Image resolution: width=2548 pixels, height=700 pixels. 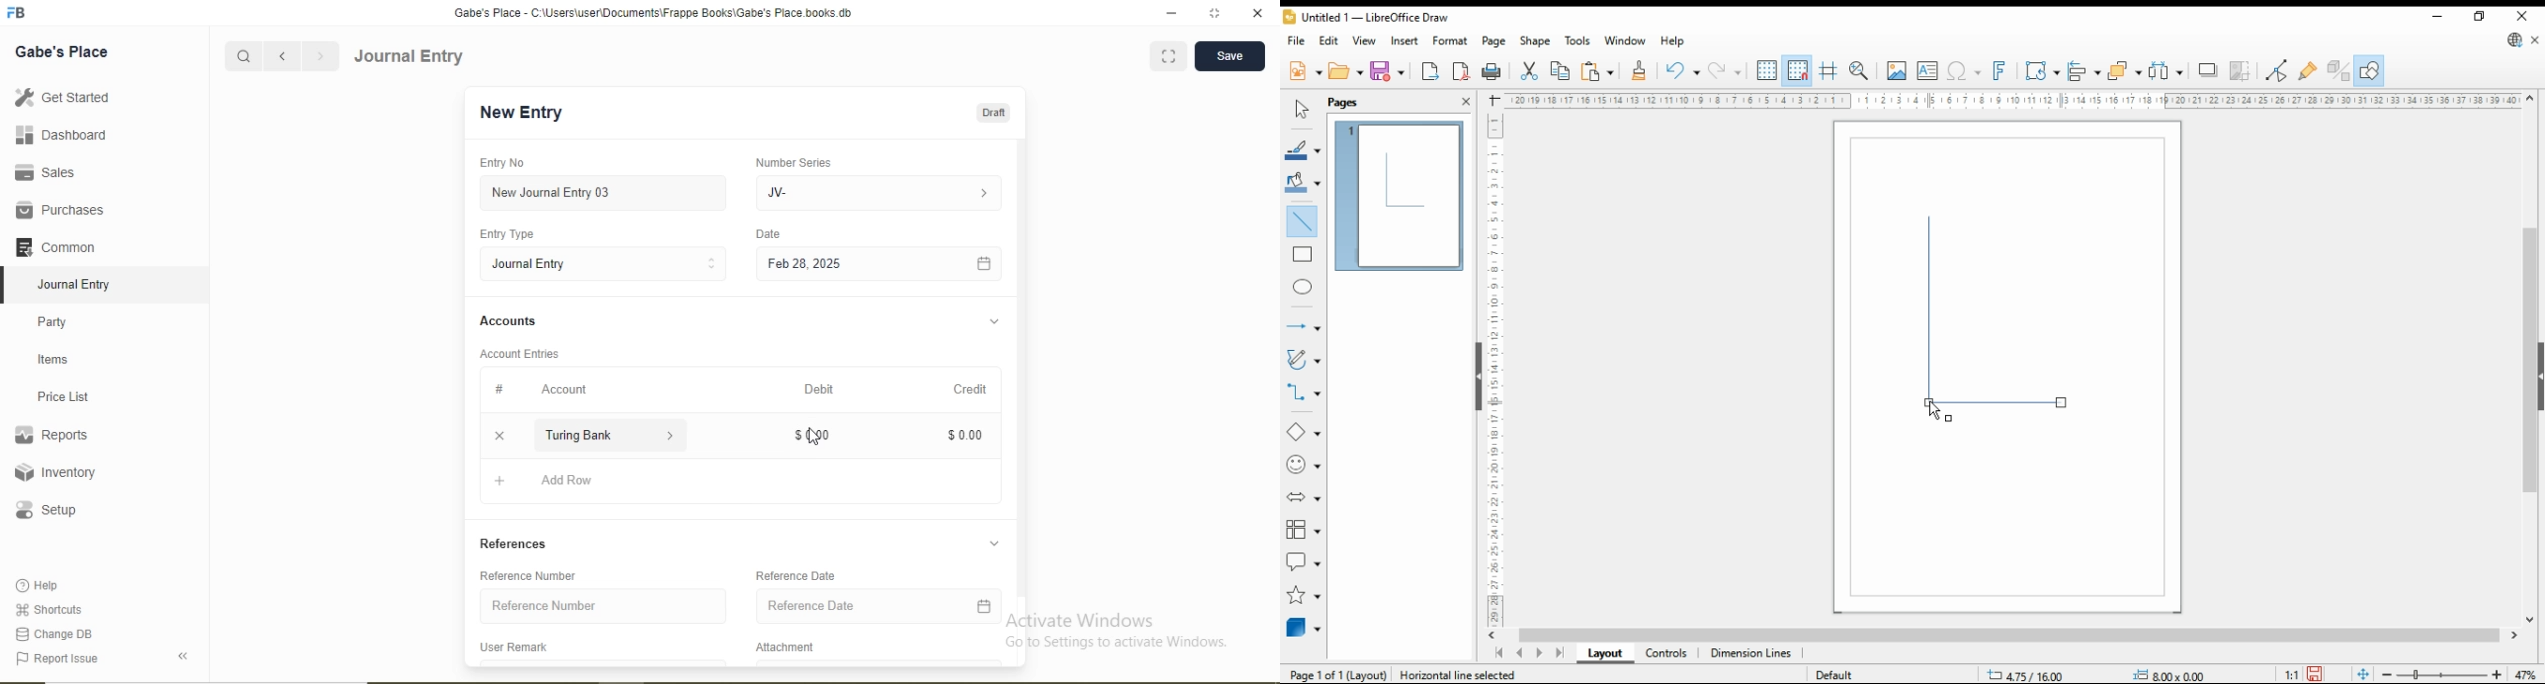 What do you see at coordinates (1797, 71) in the screenshot?
I see `snap to grid` at bounding box center [1797, 71].